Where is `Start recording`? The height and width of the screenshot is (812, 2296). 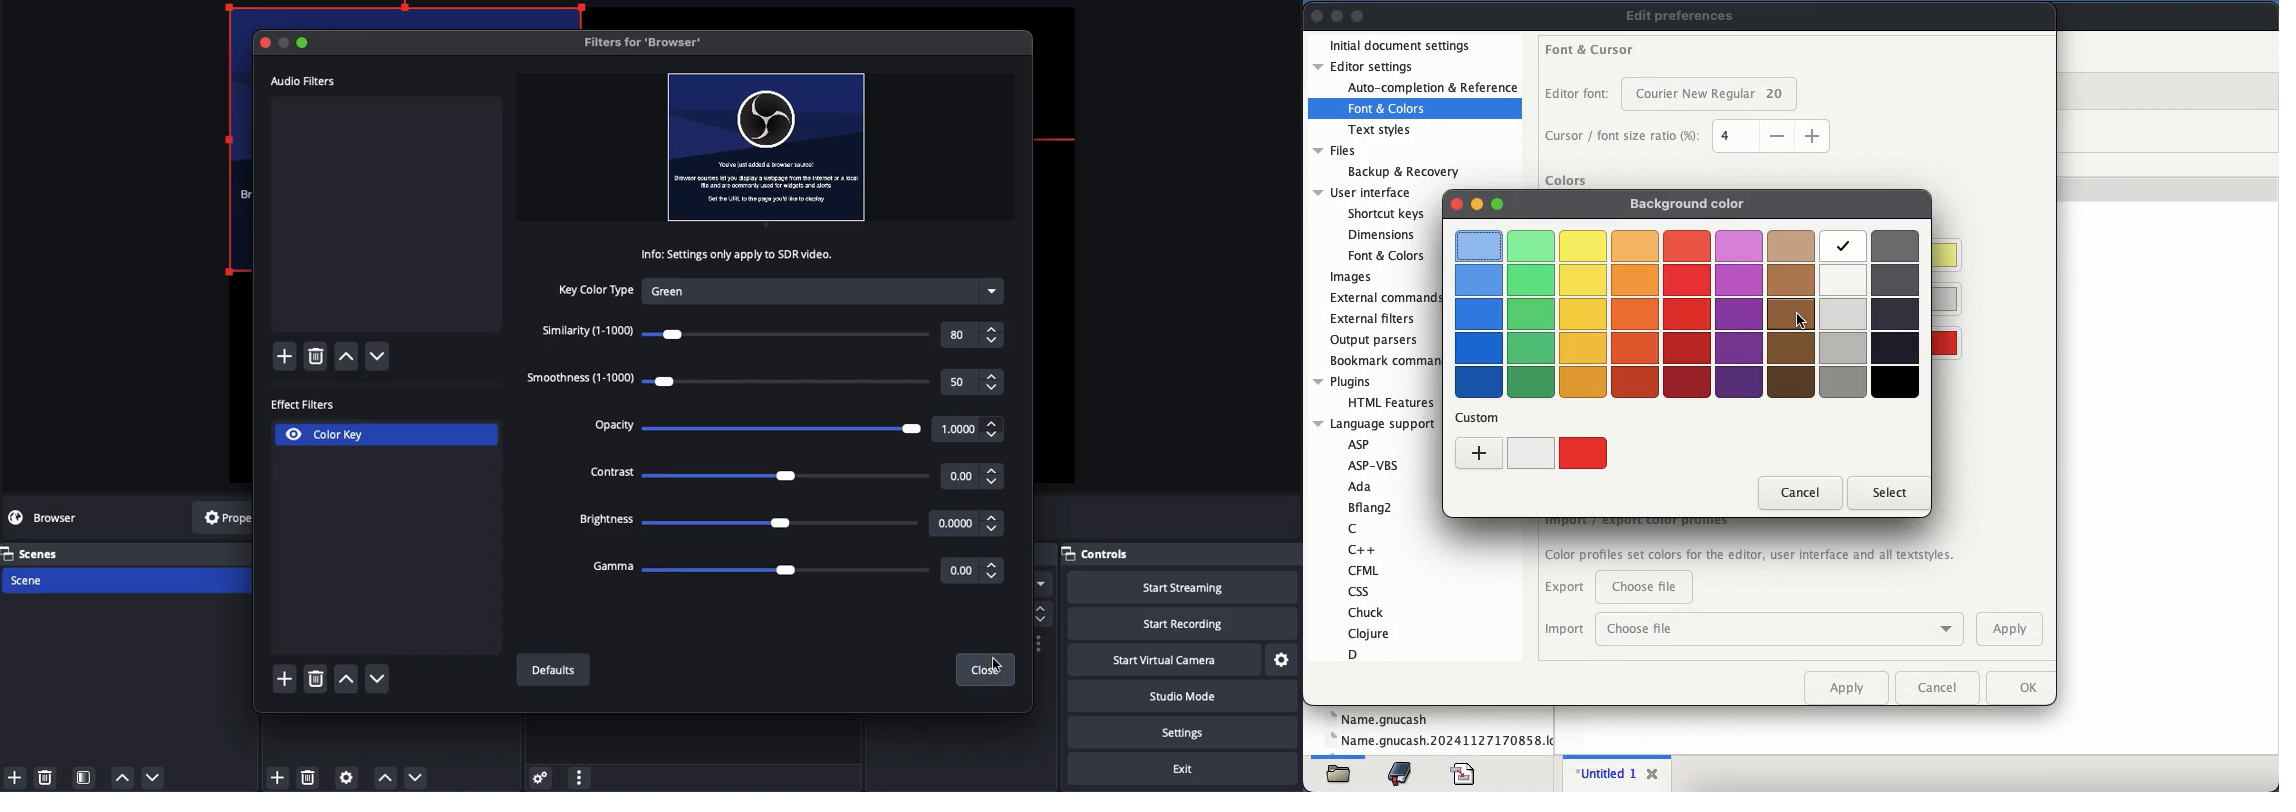 Start recording is located at coordinates (1176, 623).